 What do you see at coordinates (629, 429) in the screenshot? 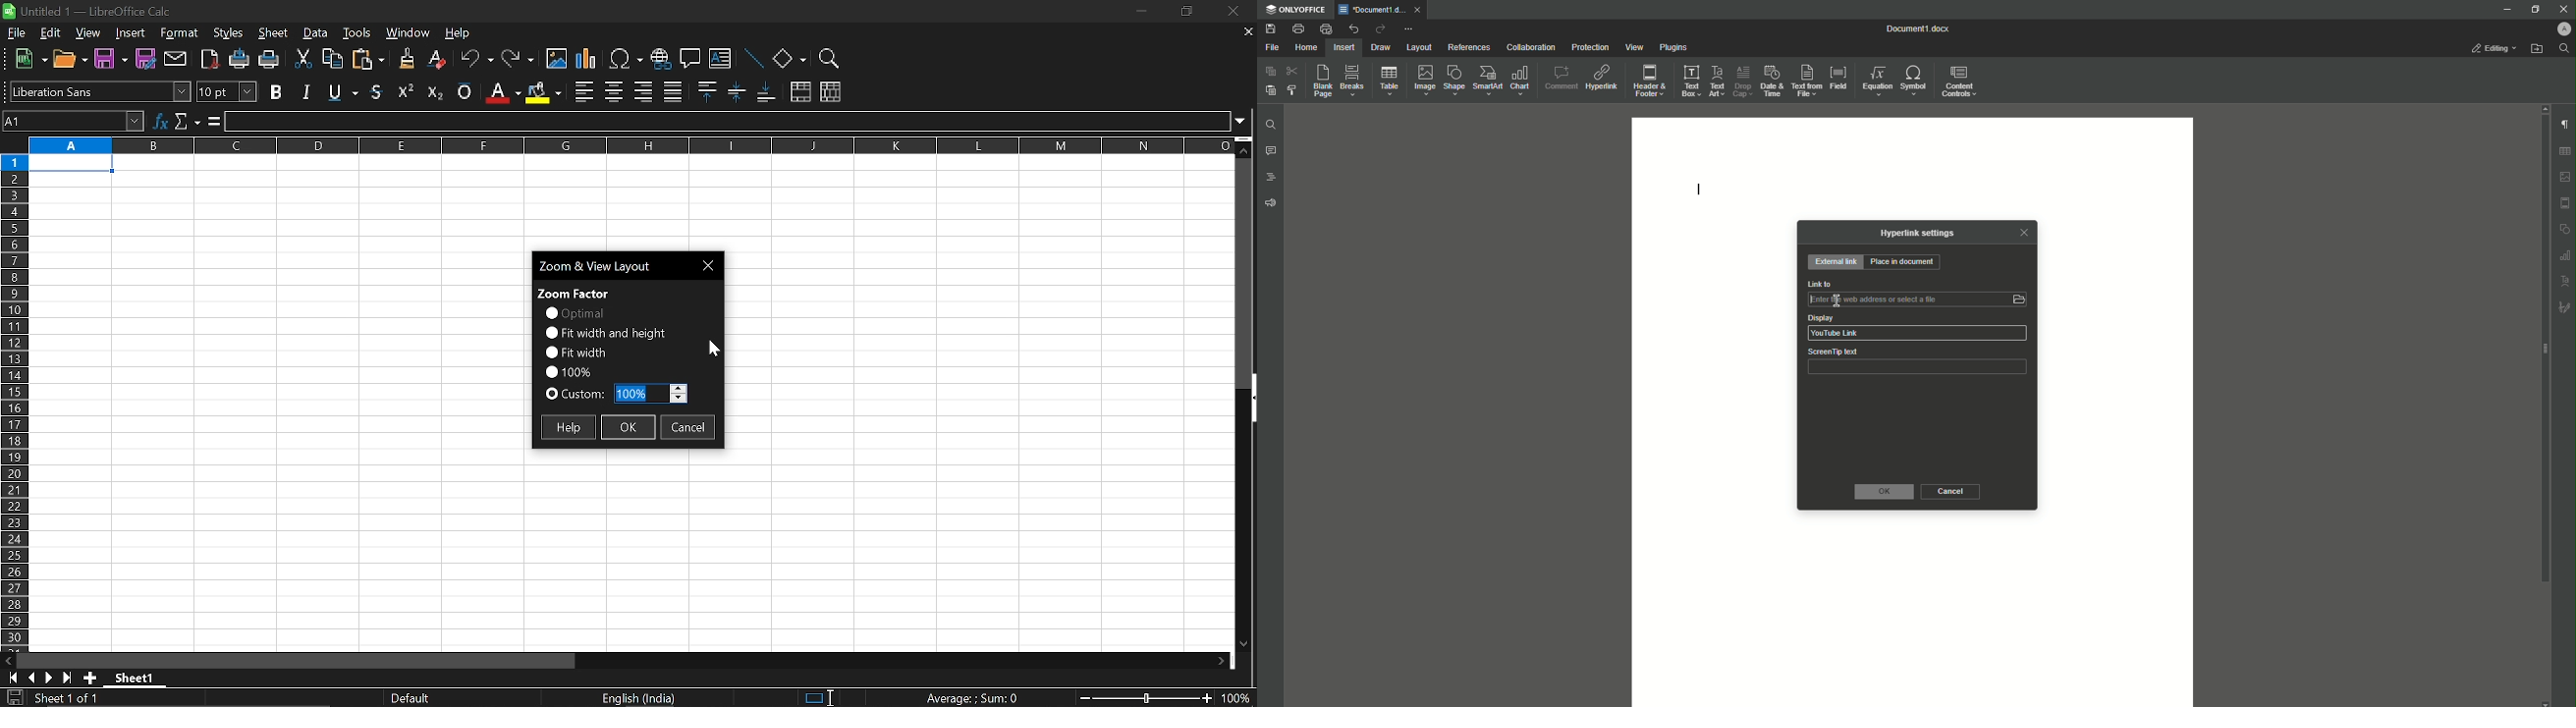
I see `ok` at bounding box center [629, 429].